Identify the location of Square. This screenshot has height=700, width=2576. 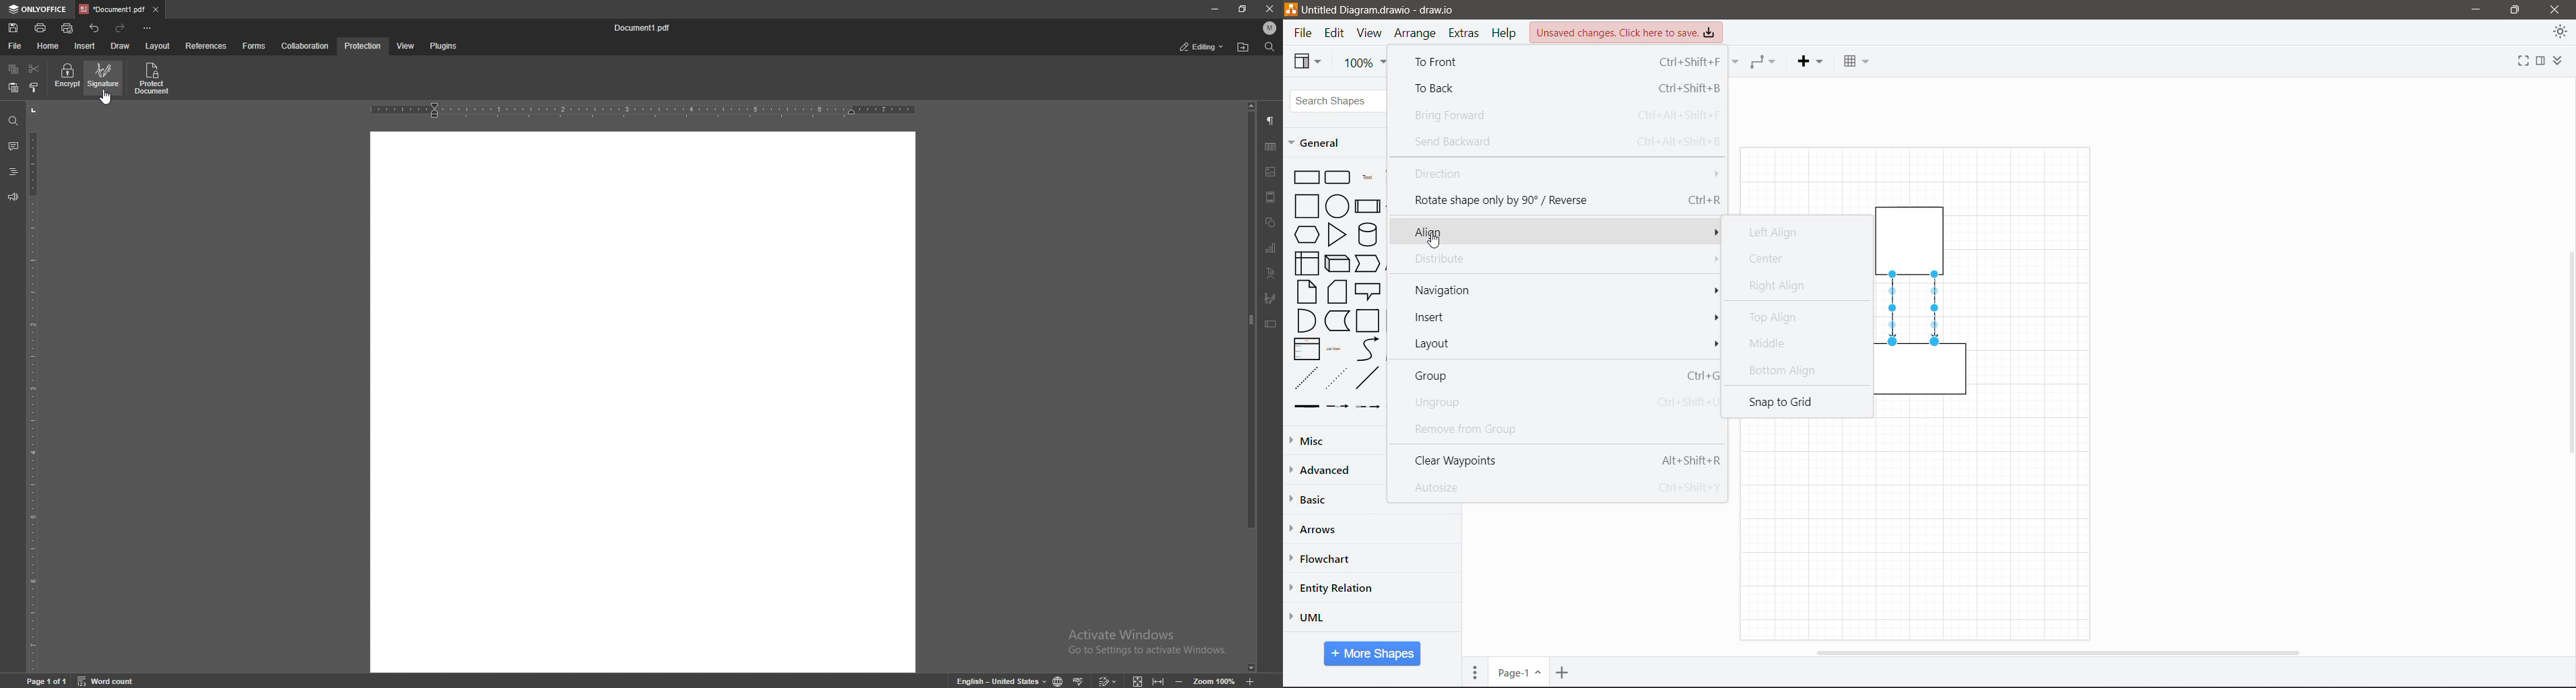
(1305, 205).